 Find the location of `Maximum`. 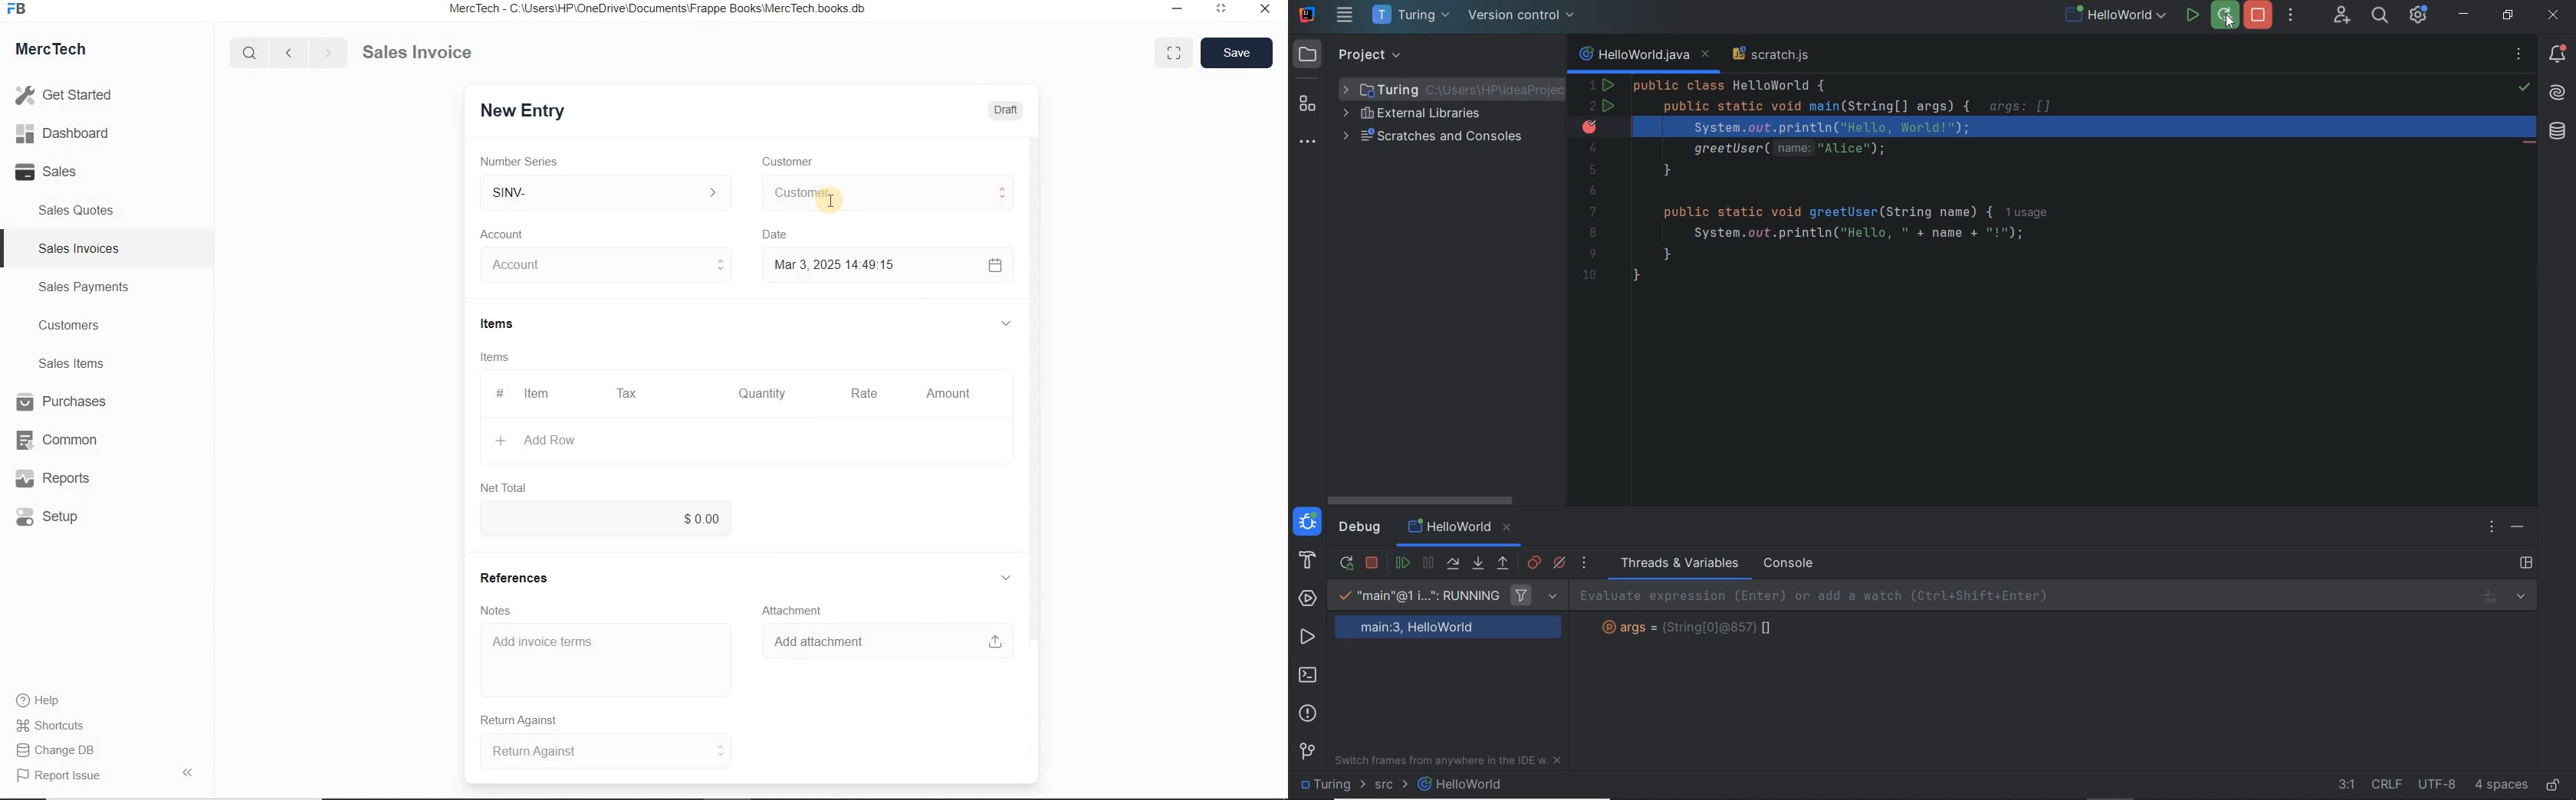

Maximum is located at coordinates (1221, 11).